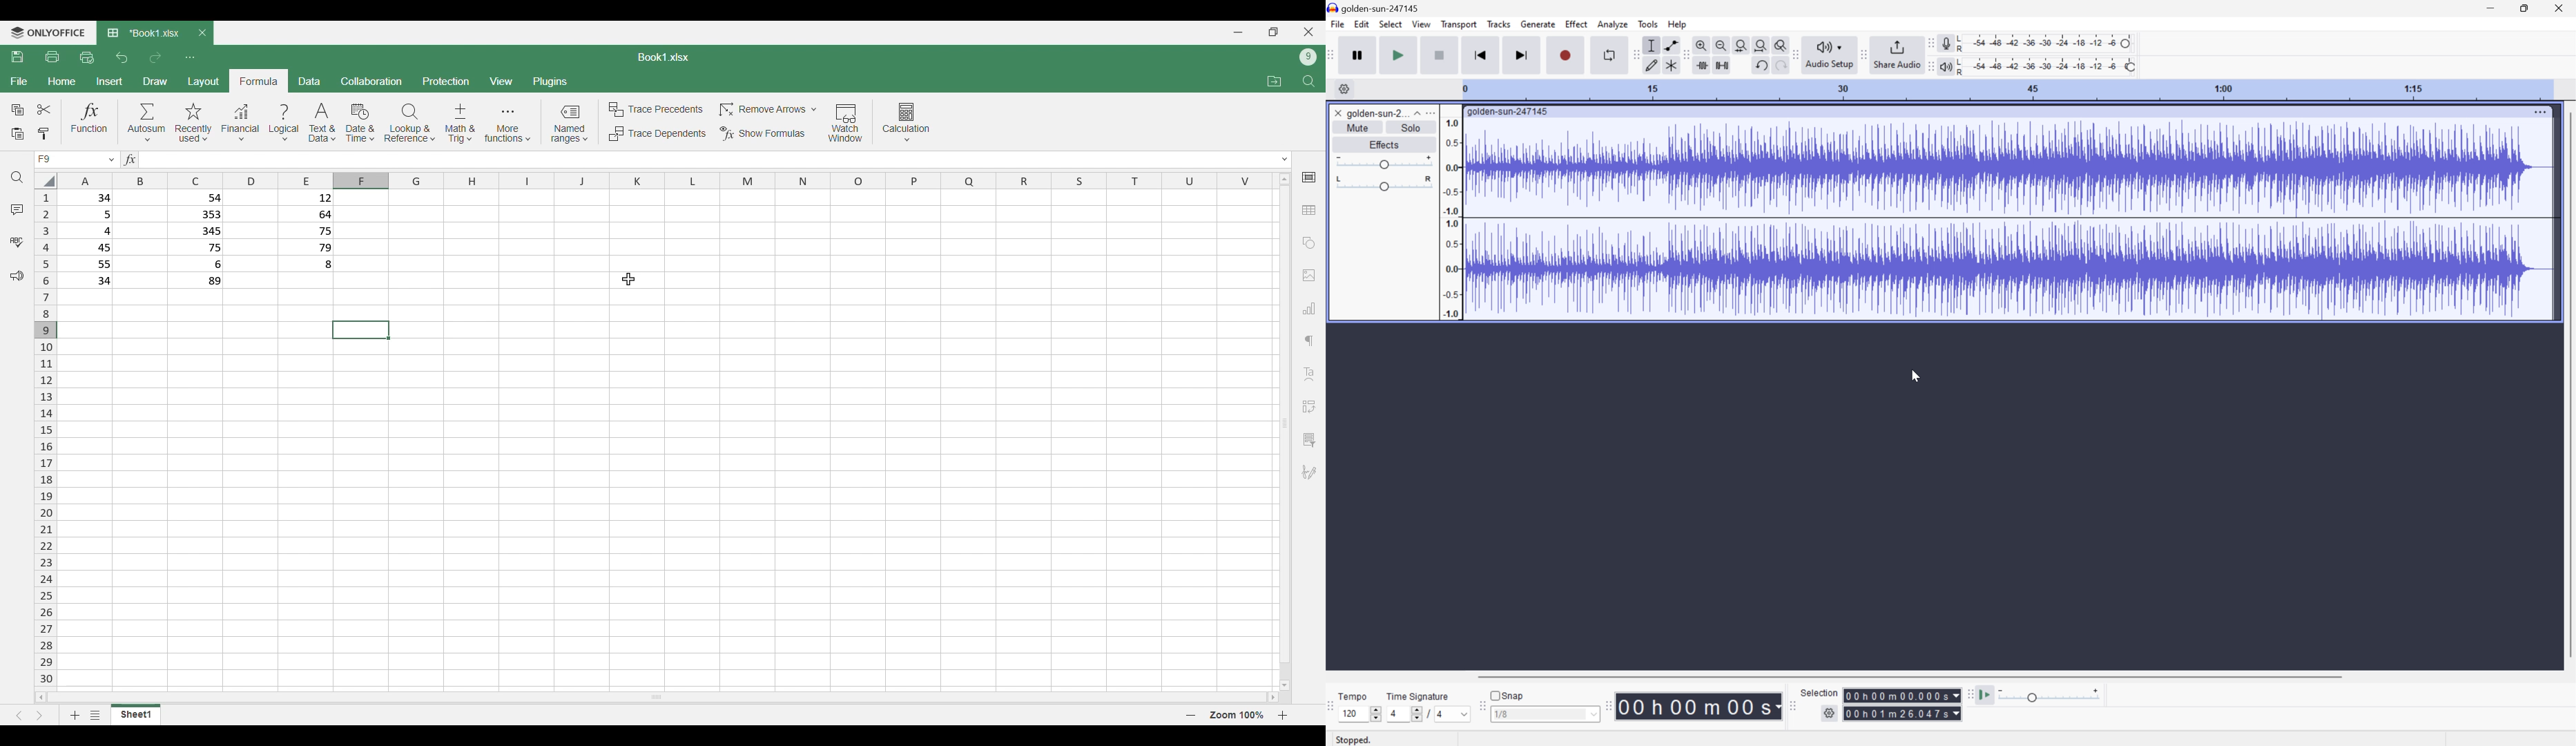 This screenshot has height=756, width=2576. Describe the element at coordinates (1634, 54) in the screenshot. I see `Audacity tools toolbar` at that location.